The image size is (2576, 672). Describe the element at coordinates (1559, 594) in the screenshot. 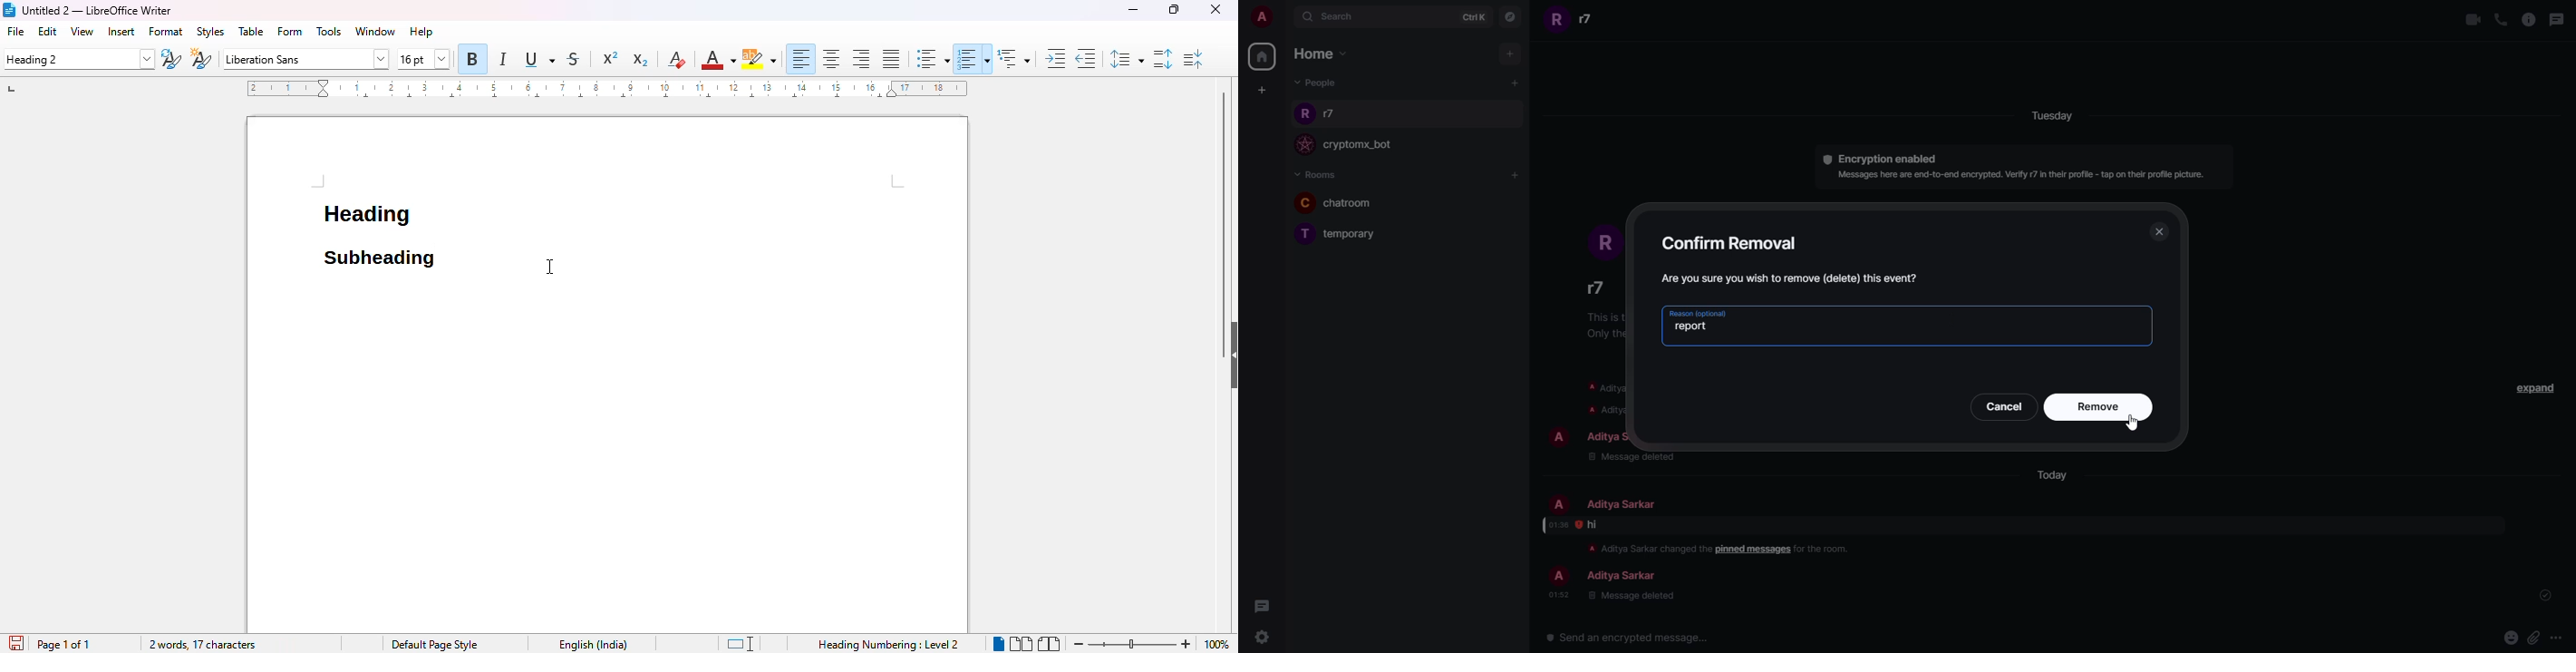

I see `time` at that location.